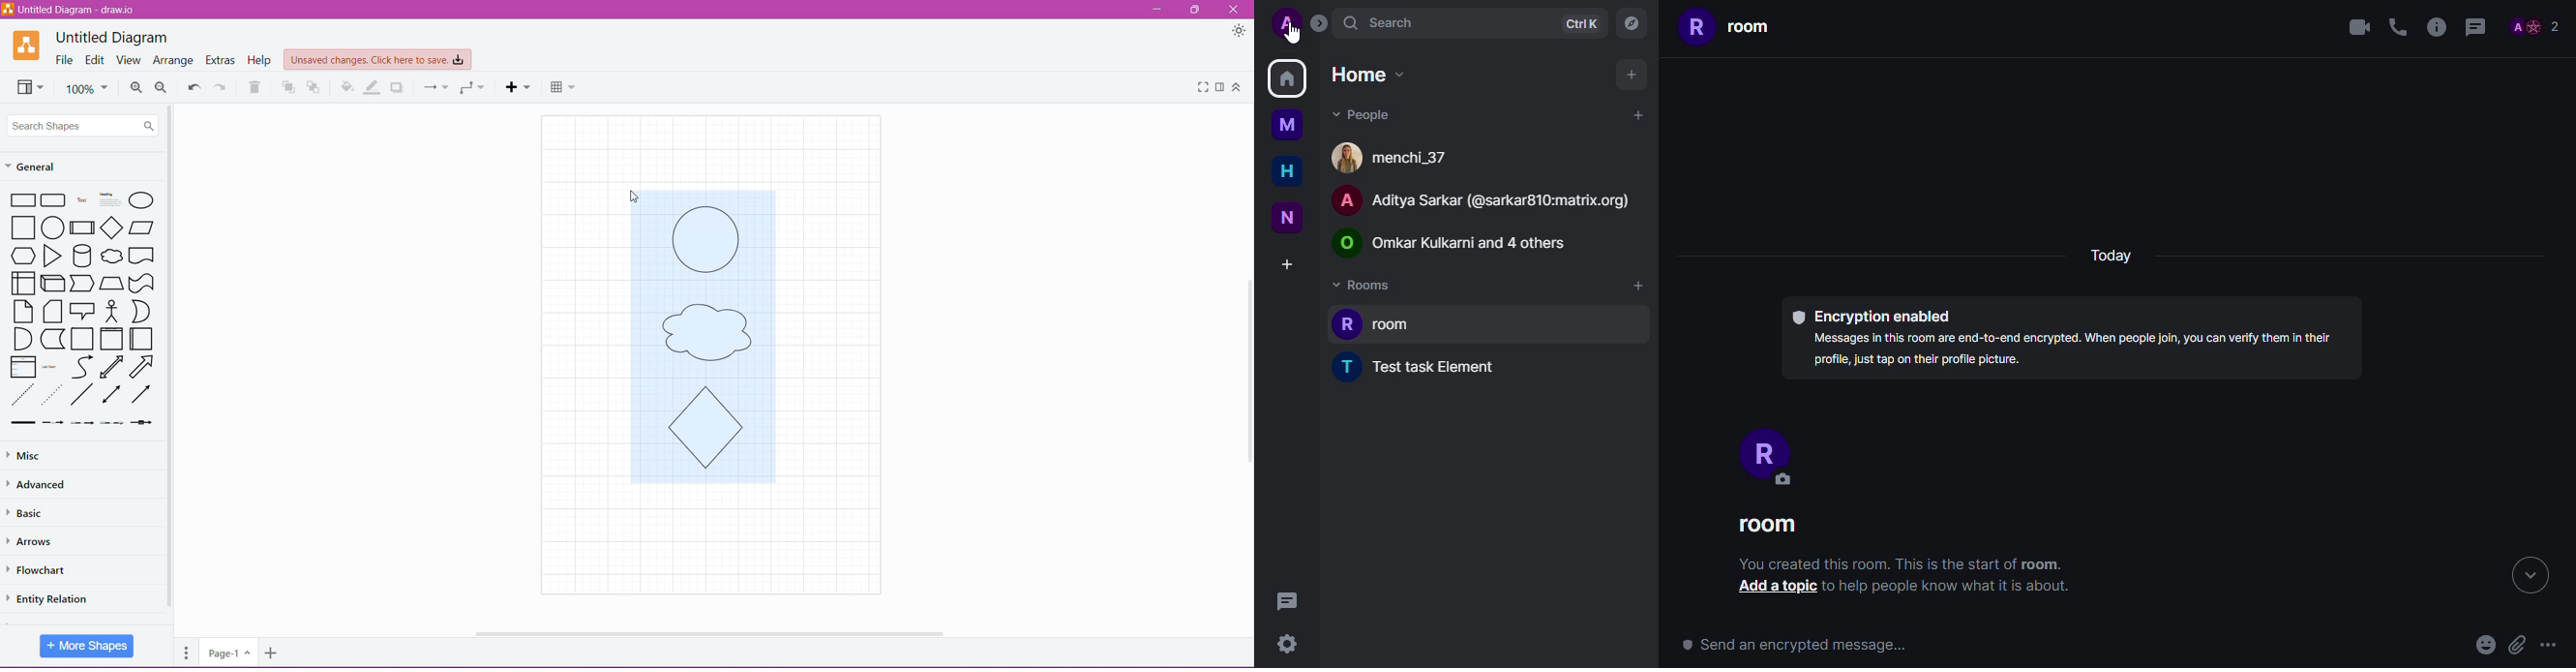 The height and width of the screenshot is (672, 2576). I want to click on General, so click(39, 165).